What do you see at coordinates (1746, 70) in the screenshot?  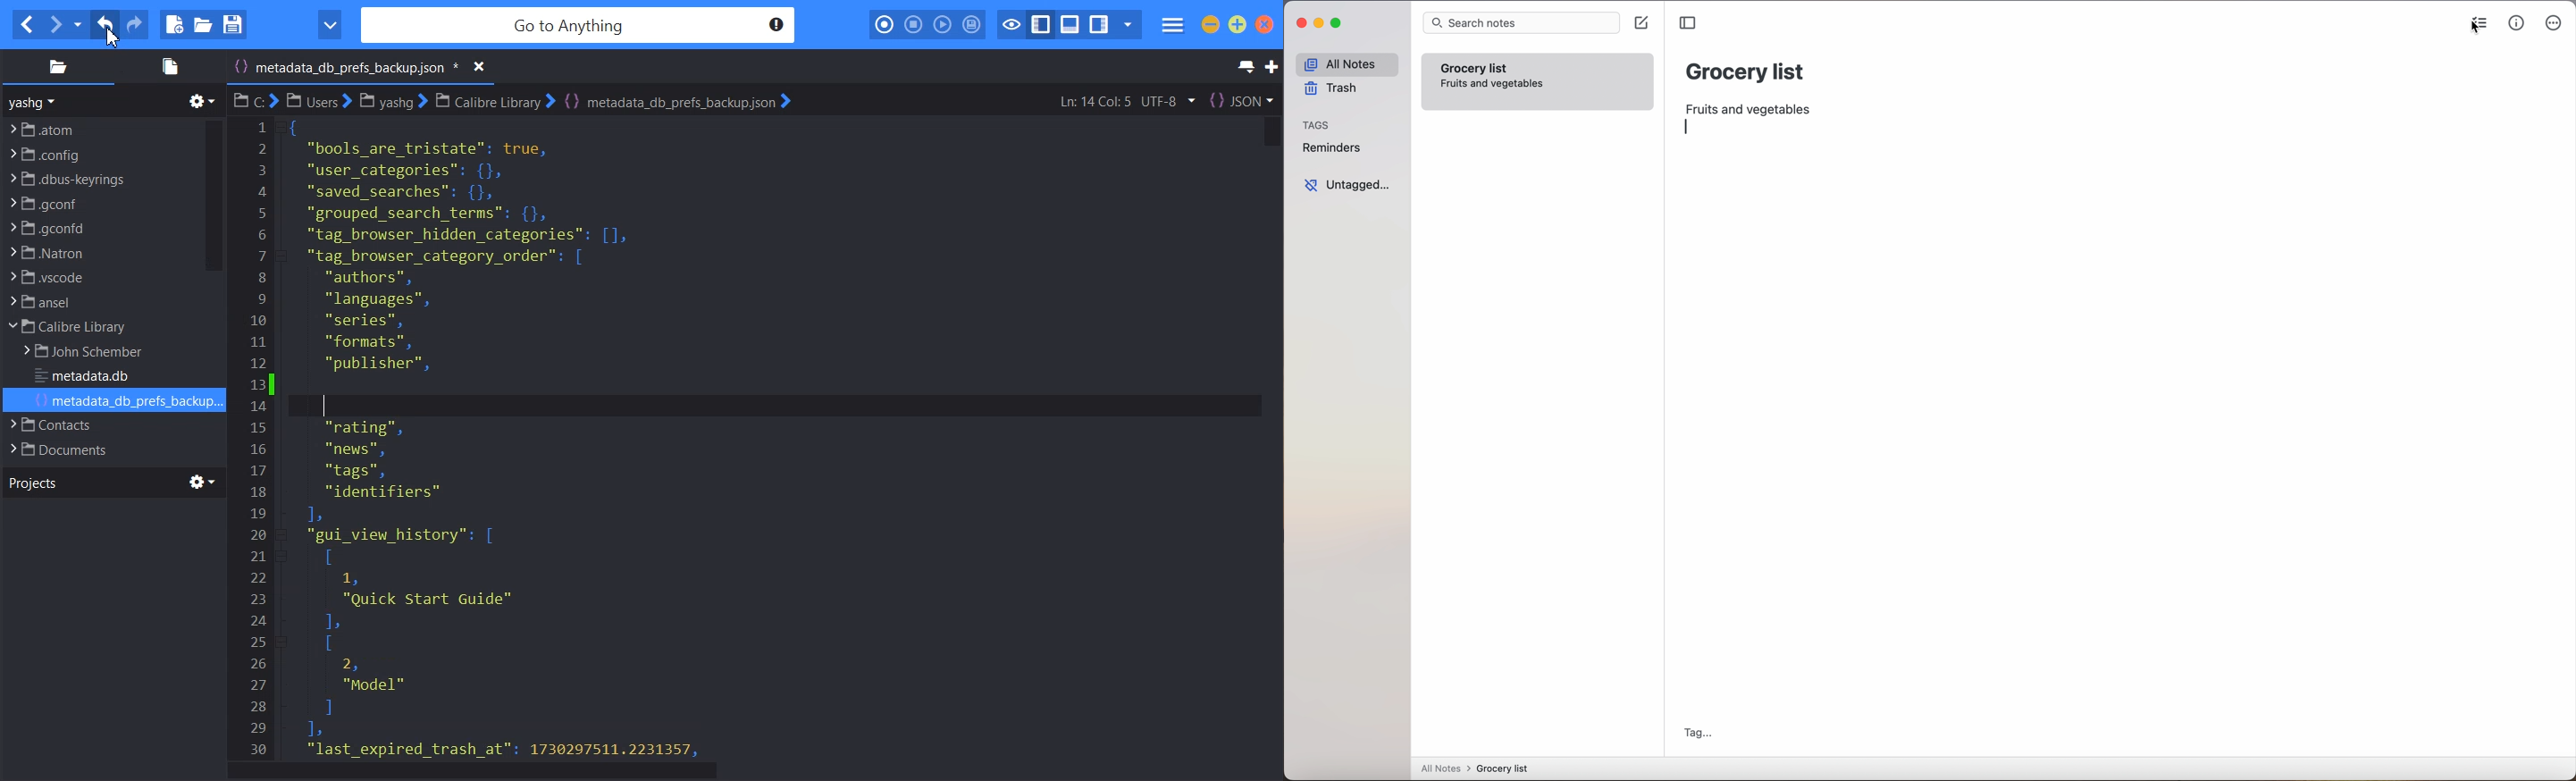 I see `grocery list` at bounding box center [1746, 70].